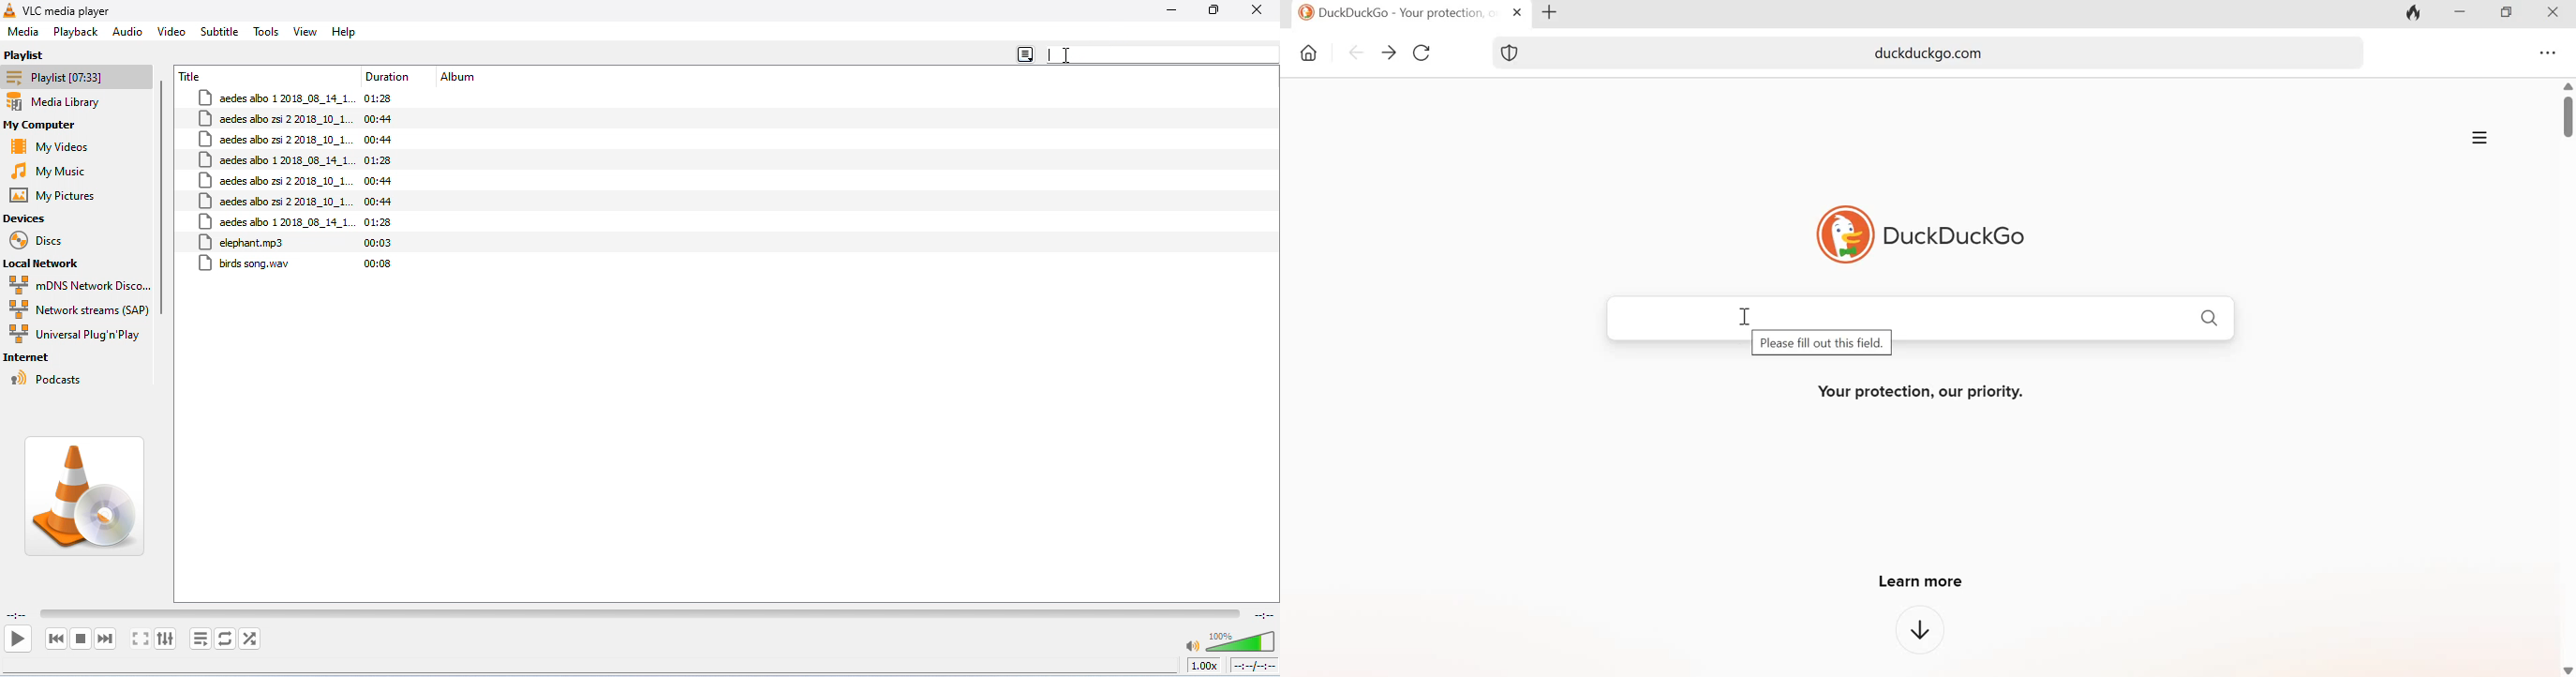  Describe the element at coordinates (17, 616) in the screenshot. I see `elapsed time` at that location.